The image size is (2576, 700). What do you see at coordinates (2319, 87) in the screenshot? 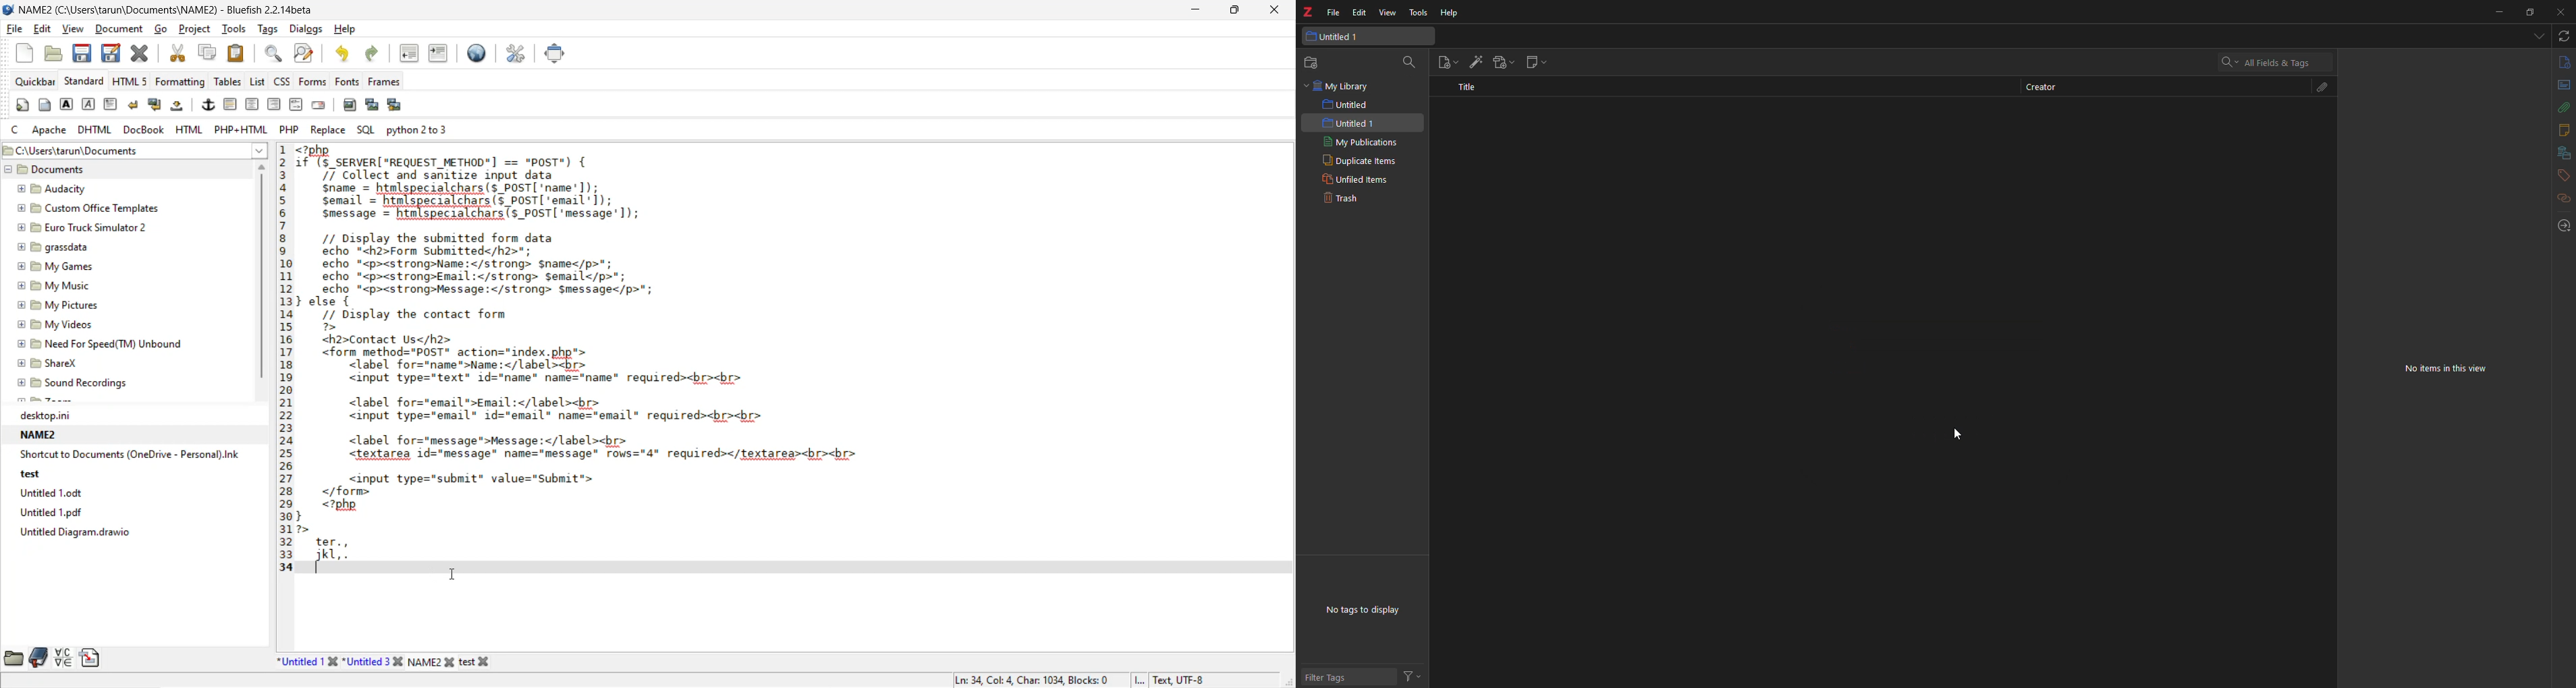
I see `attach` at bounding box center [2319, 87].